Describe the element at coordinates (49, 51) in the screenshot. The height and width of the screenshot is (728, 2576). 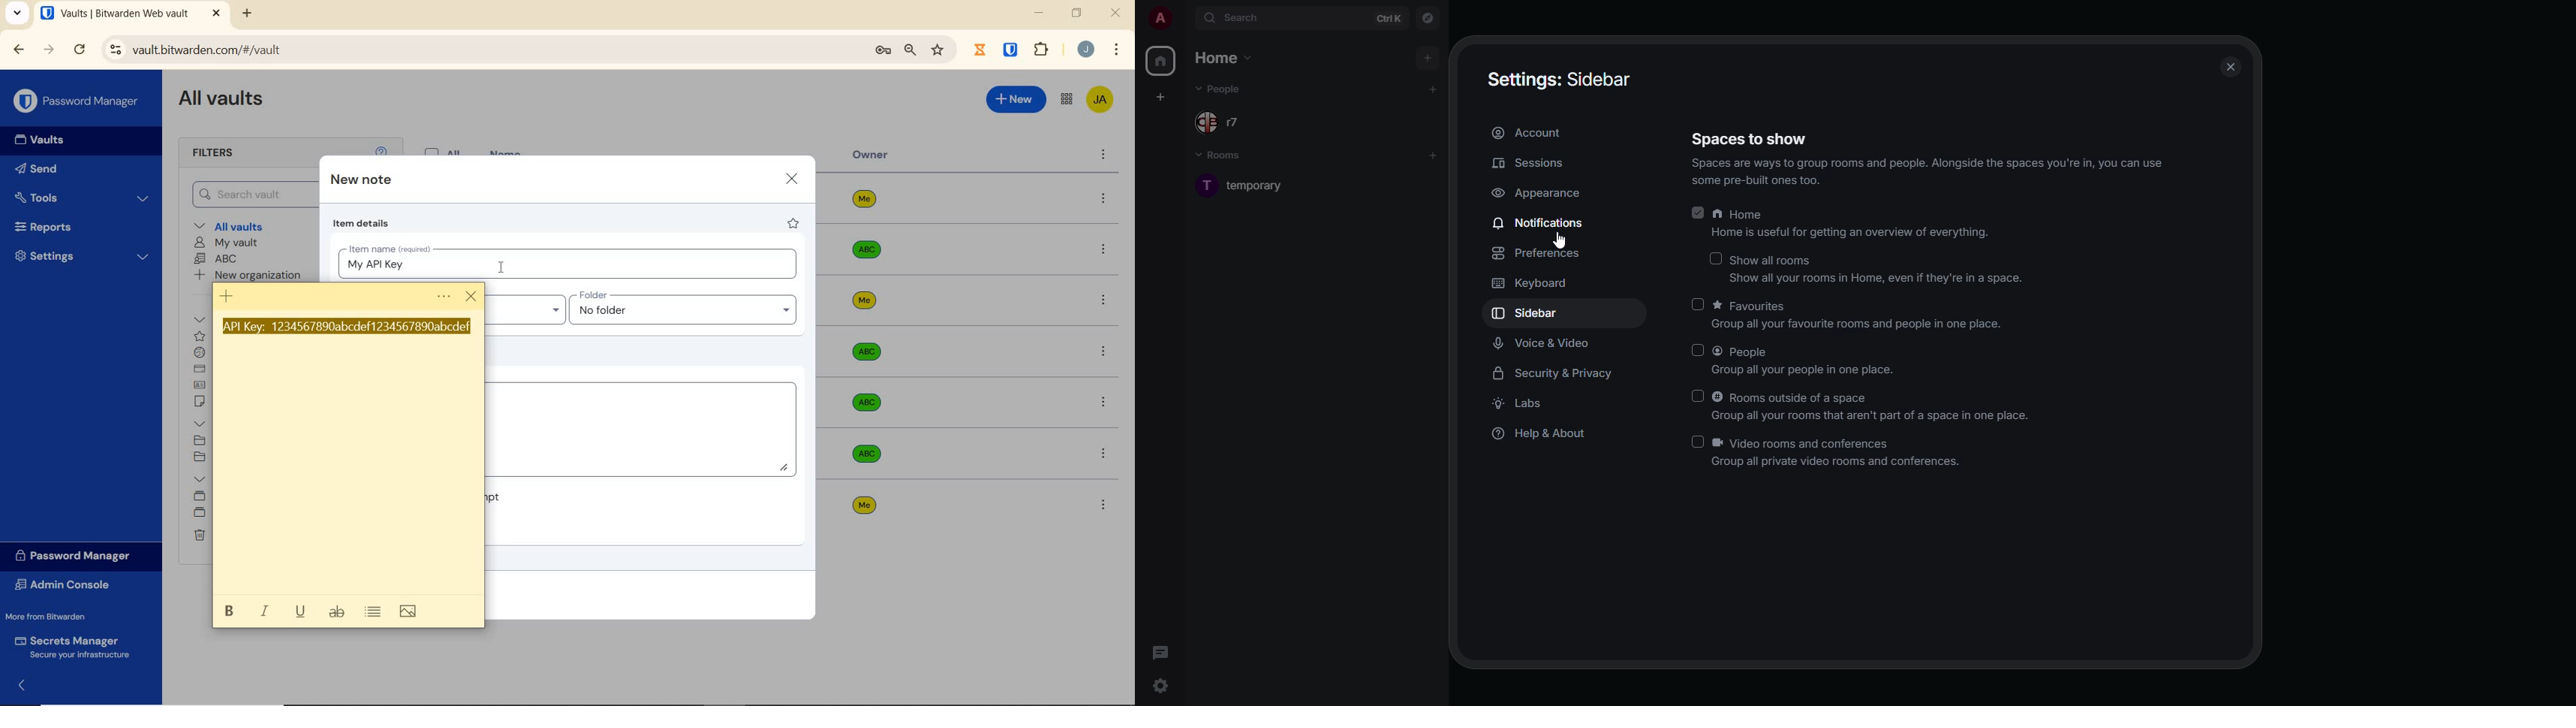
I see `FORWARD` at that location.